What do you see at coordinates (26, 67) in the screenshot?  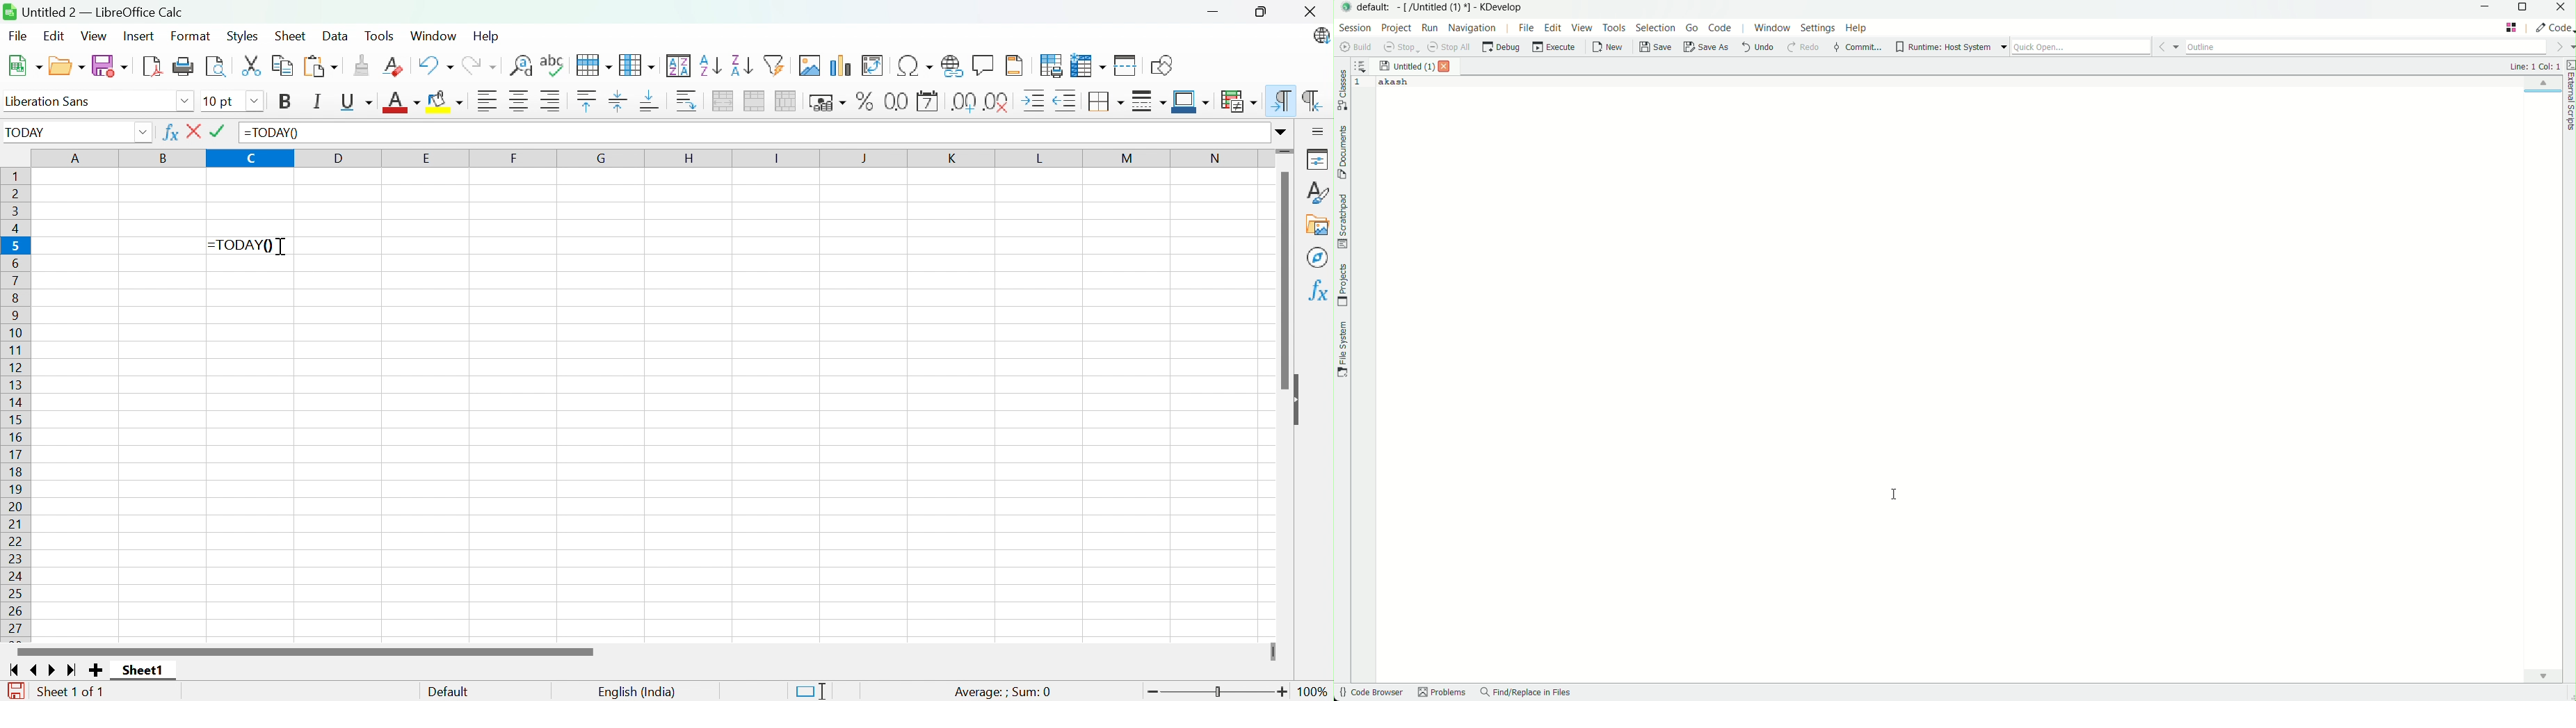 I see `New` at bounding box center [26, 67].